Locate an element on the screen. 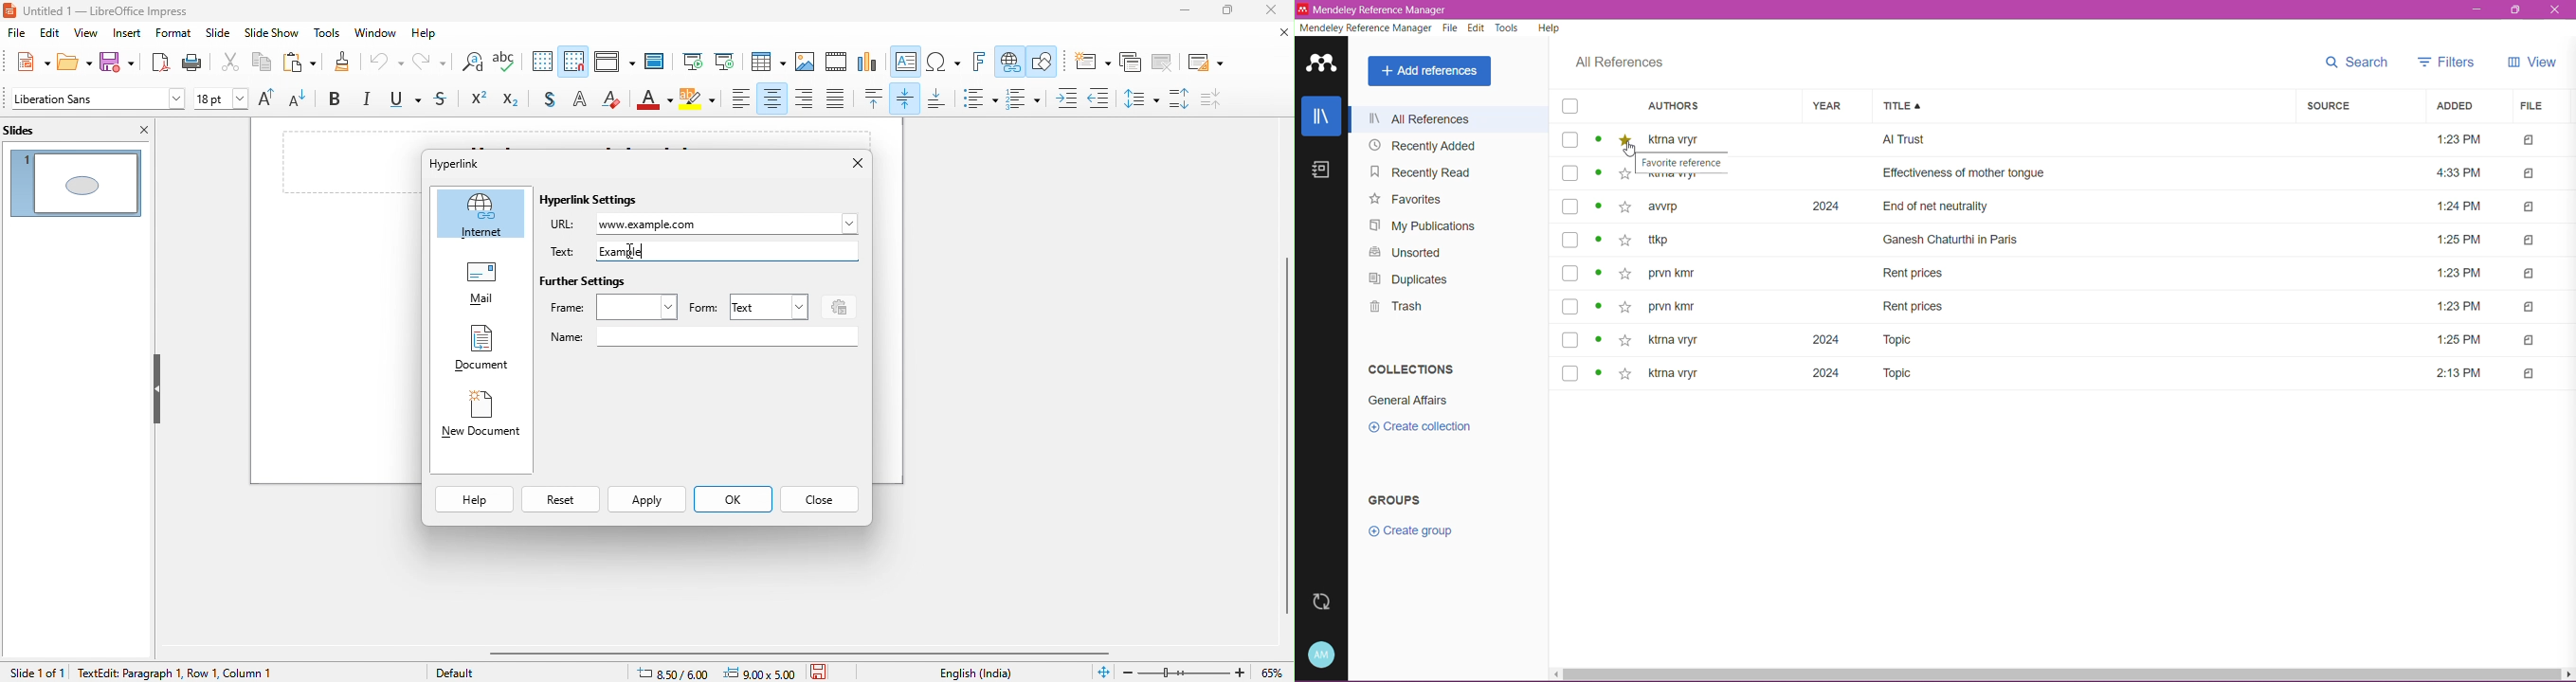 The image size is (2576, 700). clear direct formatting is located at coordinates (613, 100).